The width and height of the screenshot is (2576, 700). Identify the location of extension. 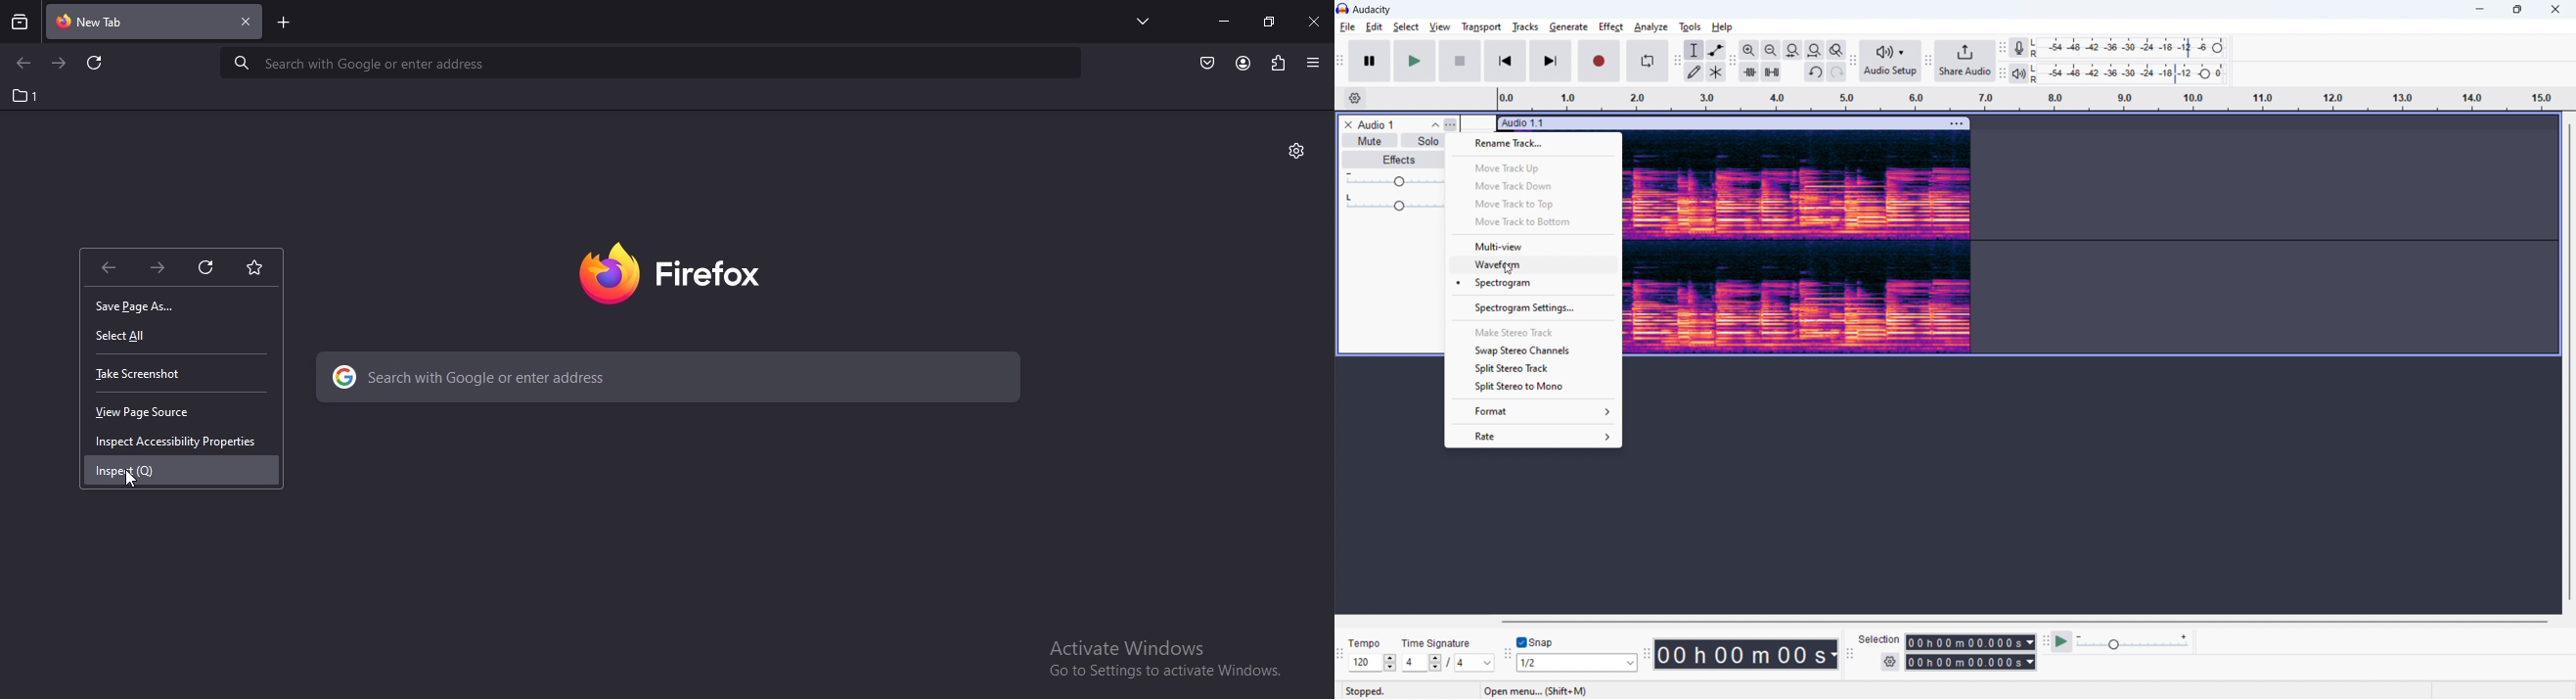
(1279, 64).